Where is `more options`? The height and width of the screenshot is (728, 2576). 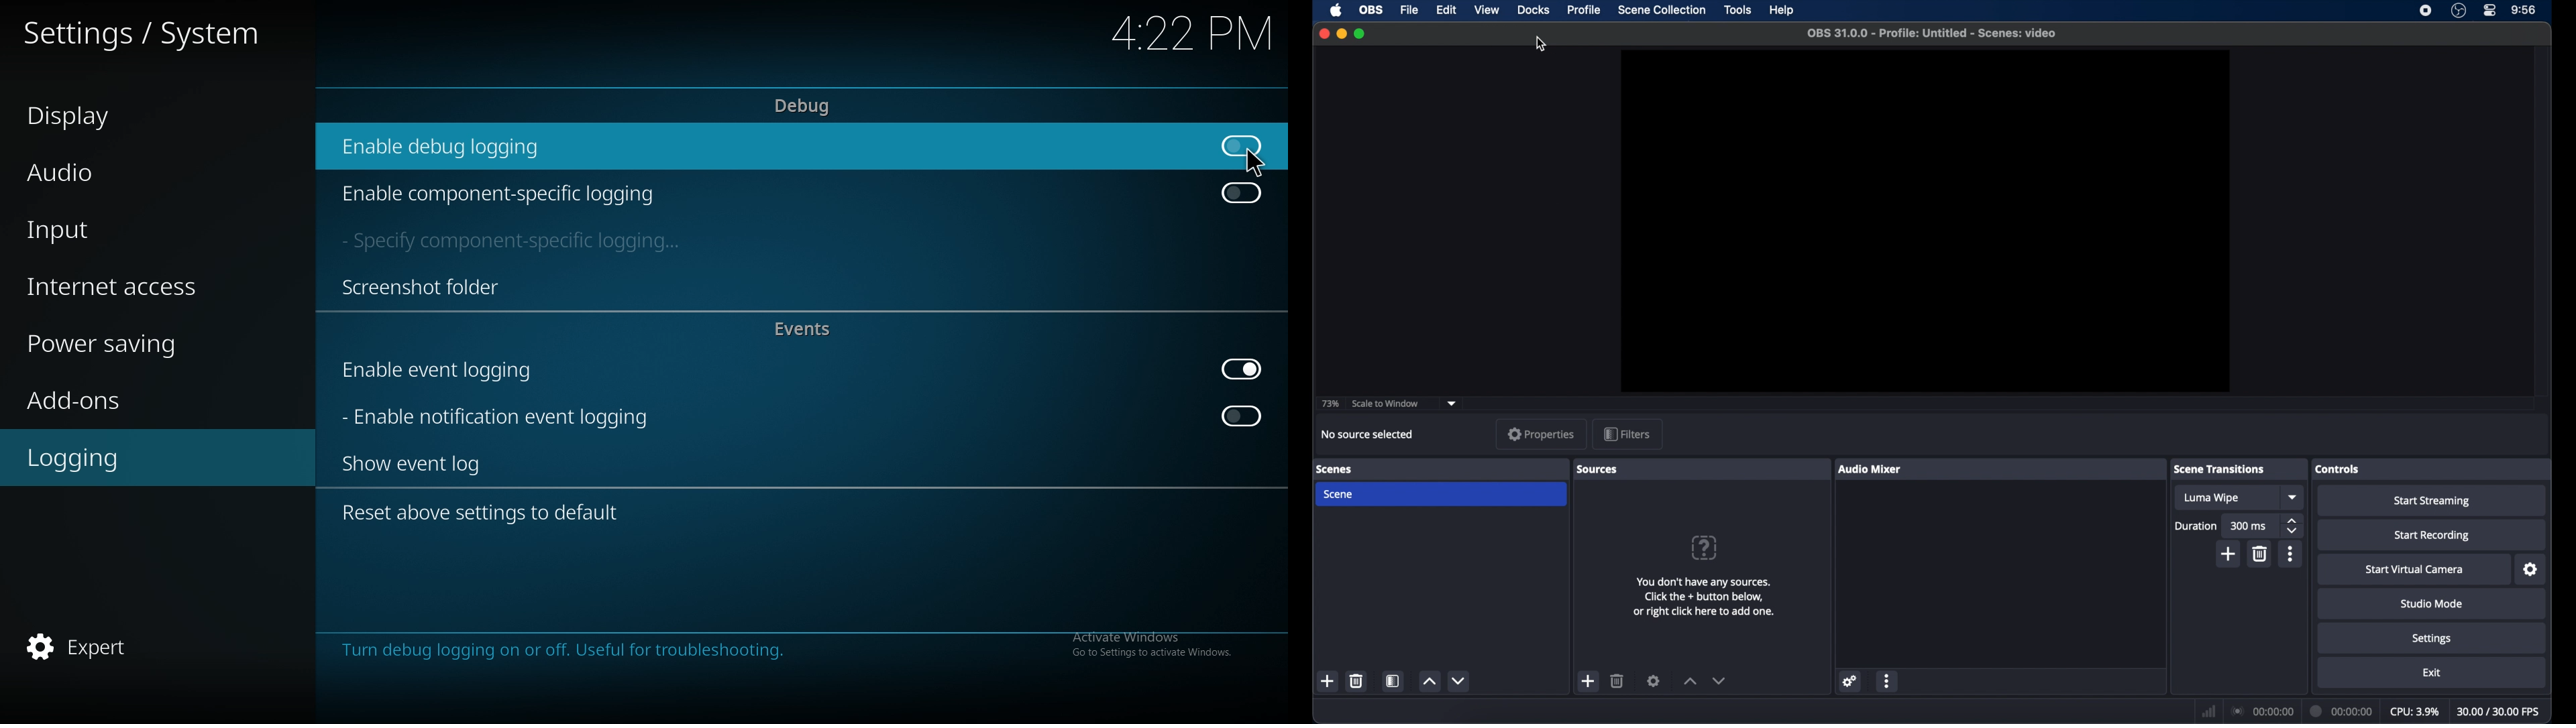
more options is located at coordinates (1887, 680).